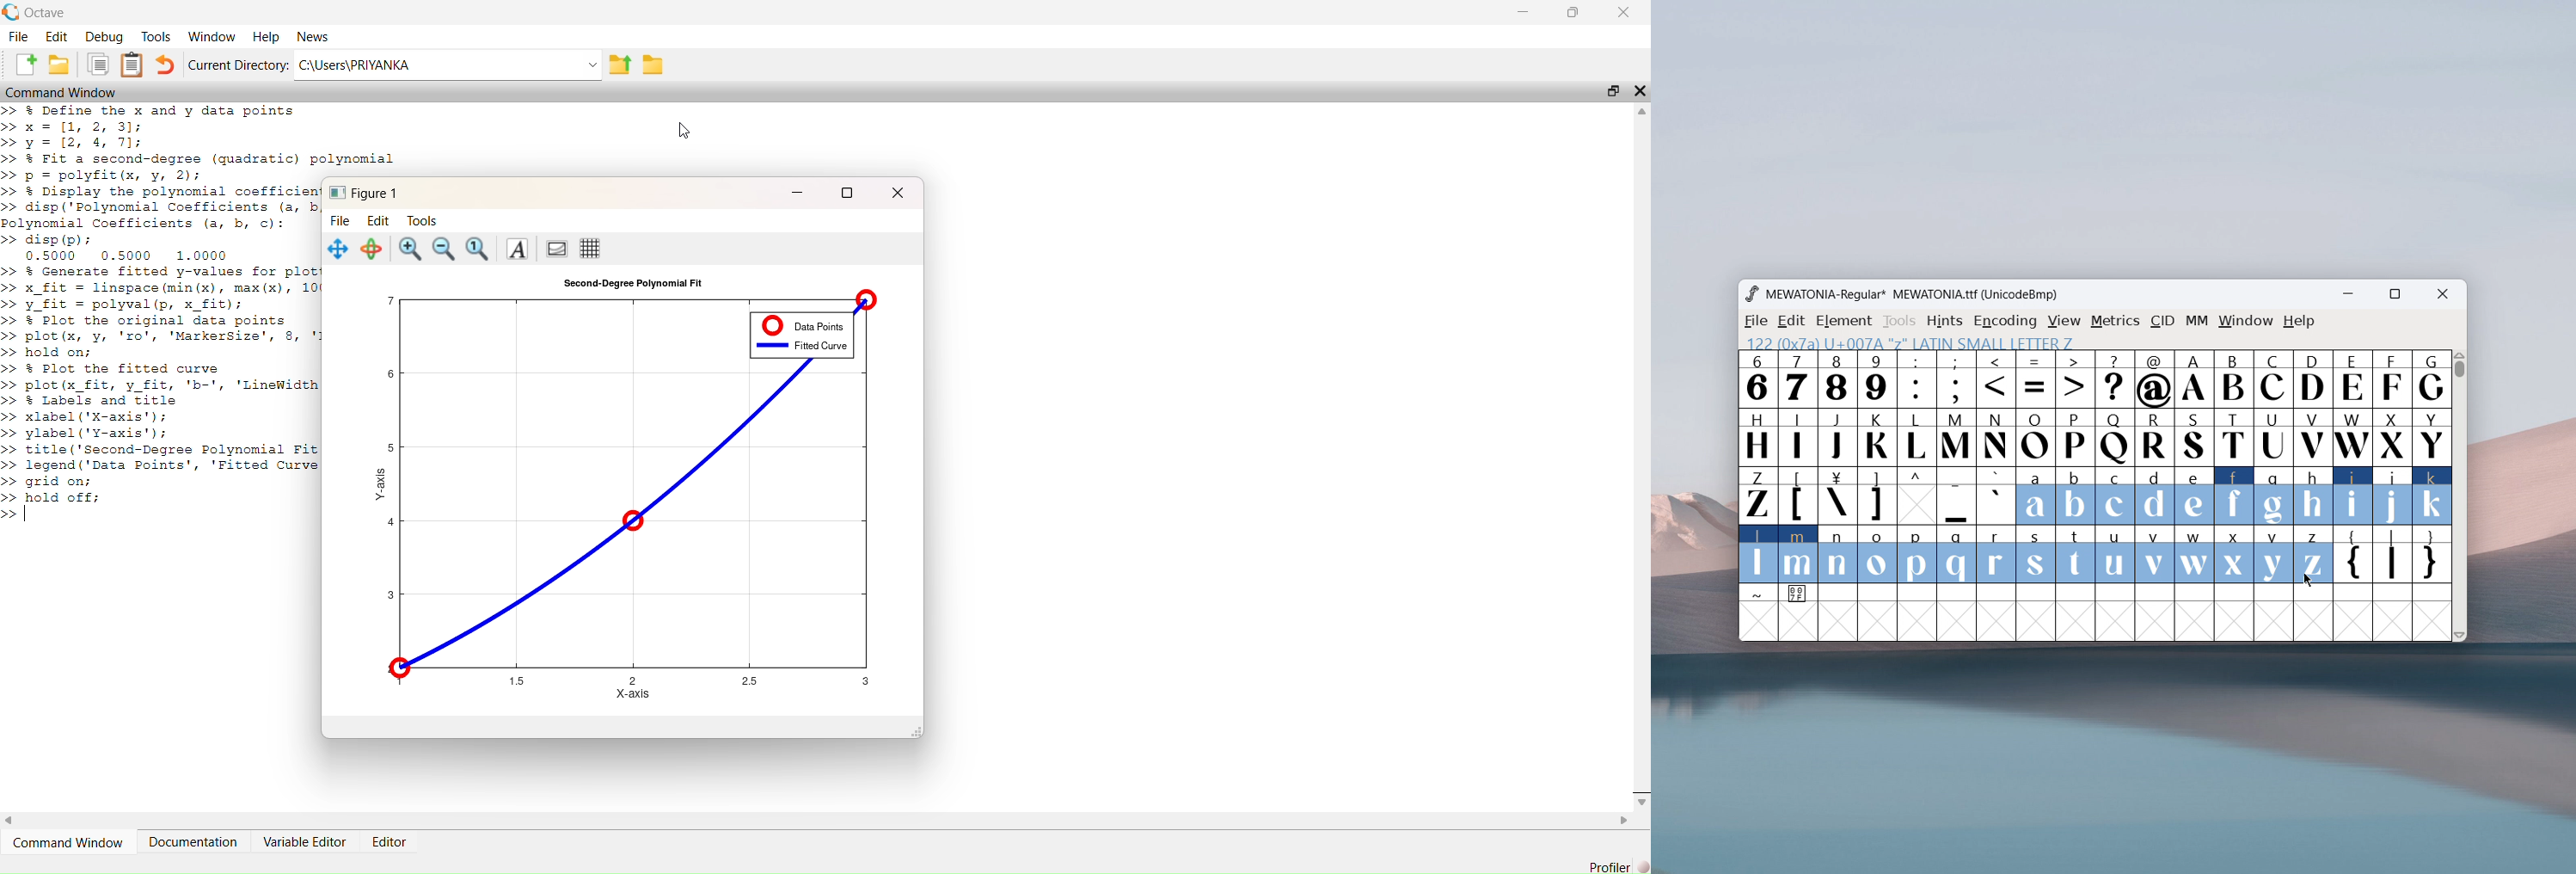 This screenshot has height=896, width=2576. What do you see at coordinates (2076, 555) in the screenshot?
I see `t` at bounding box center [2076, 555].